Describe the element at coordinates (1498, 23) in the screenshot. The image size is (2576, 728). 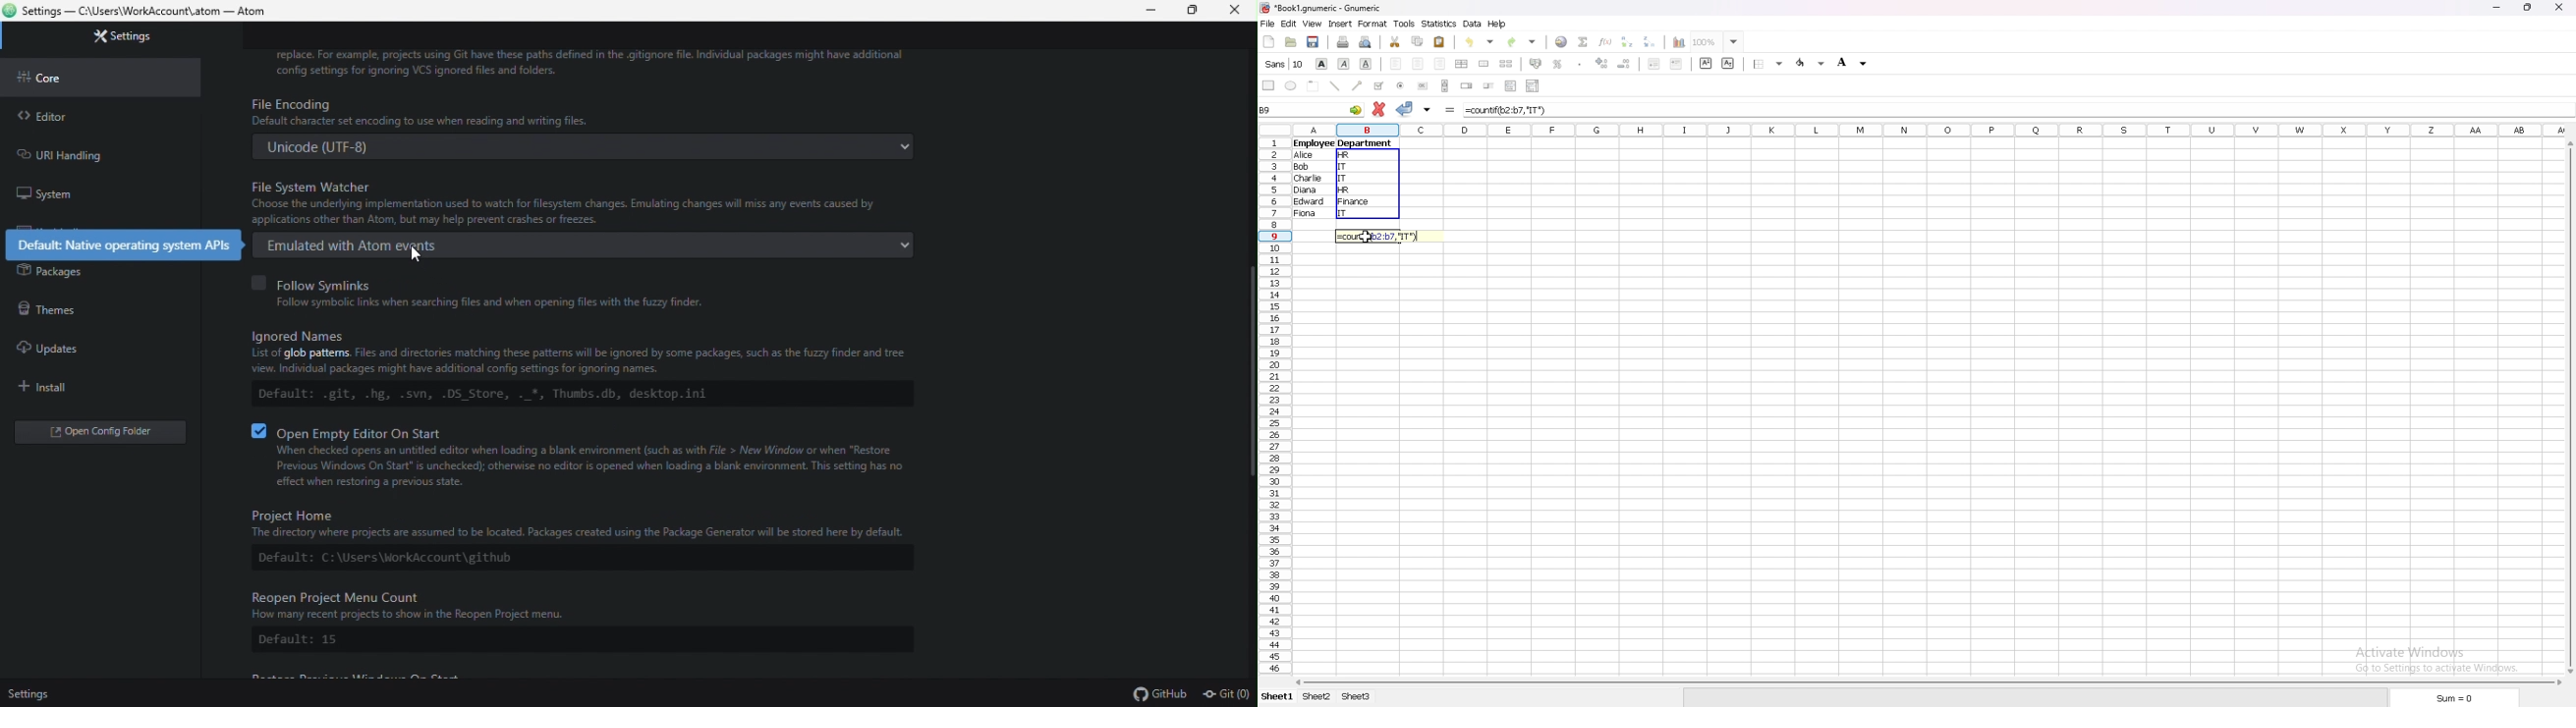
I see `help` at that location.